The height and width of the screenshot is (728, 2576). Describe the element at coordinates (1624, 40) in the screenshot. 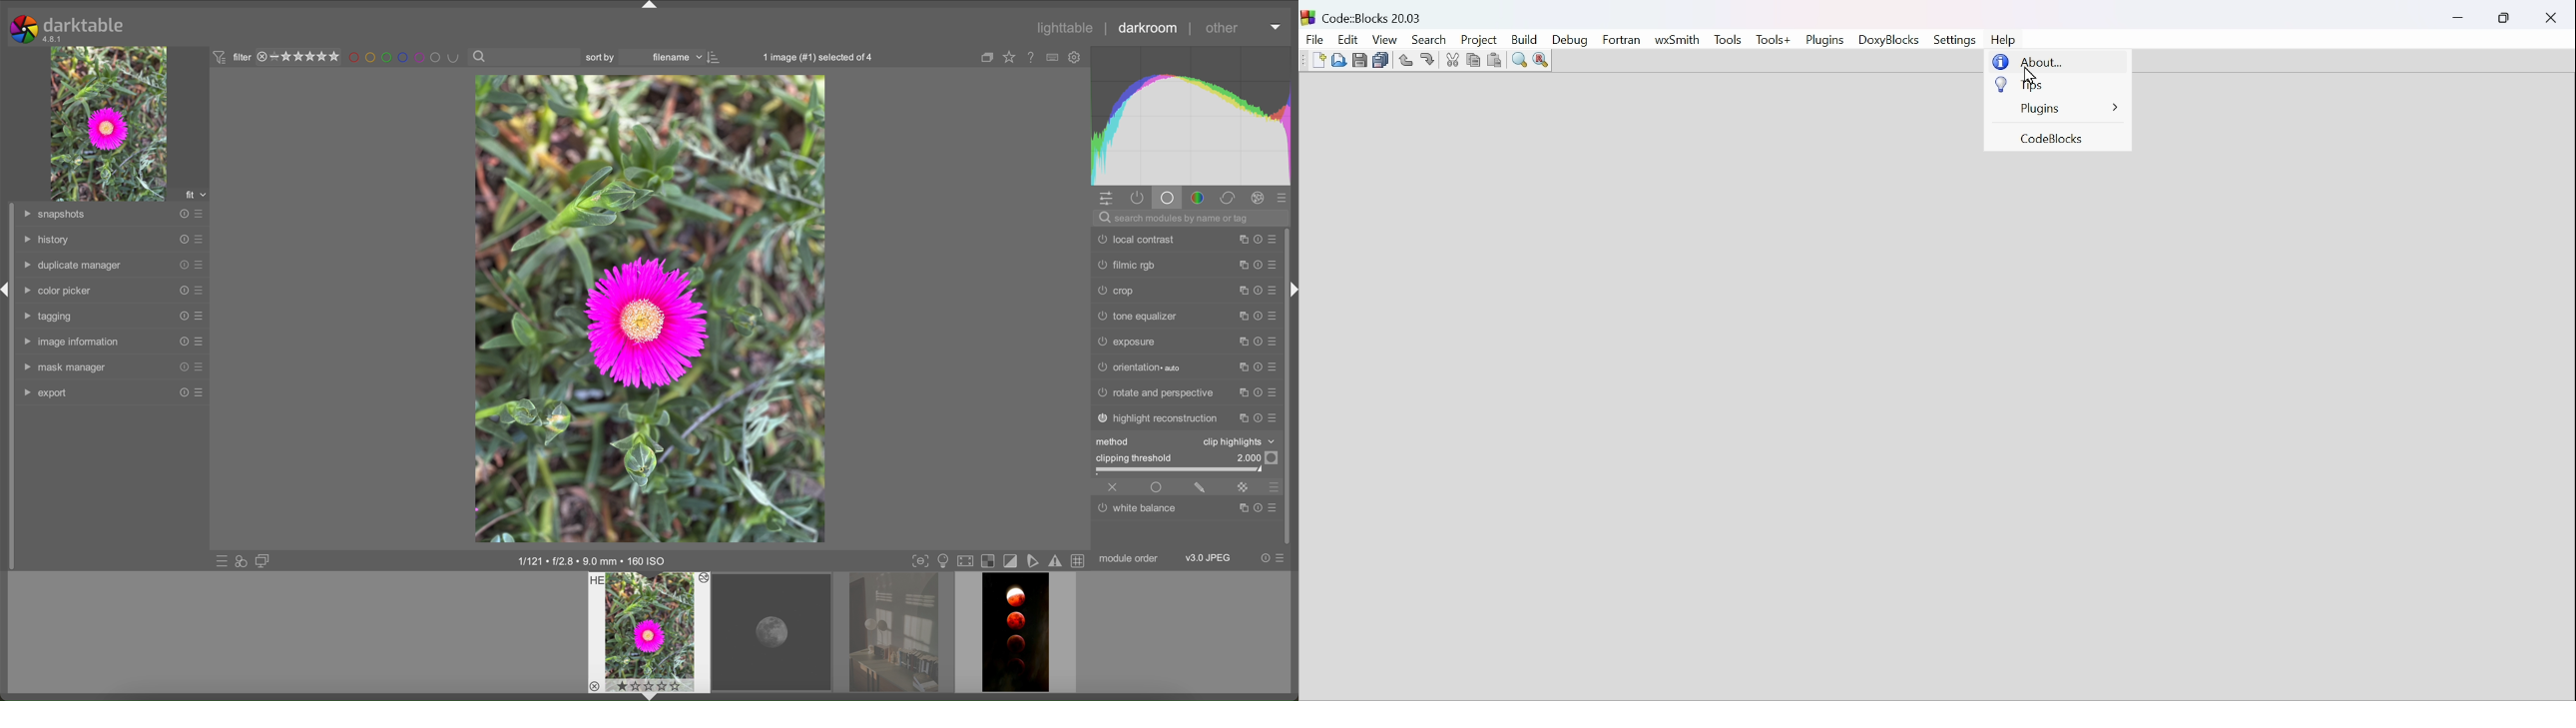

I see `Fortran` at that location.